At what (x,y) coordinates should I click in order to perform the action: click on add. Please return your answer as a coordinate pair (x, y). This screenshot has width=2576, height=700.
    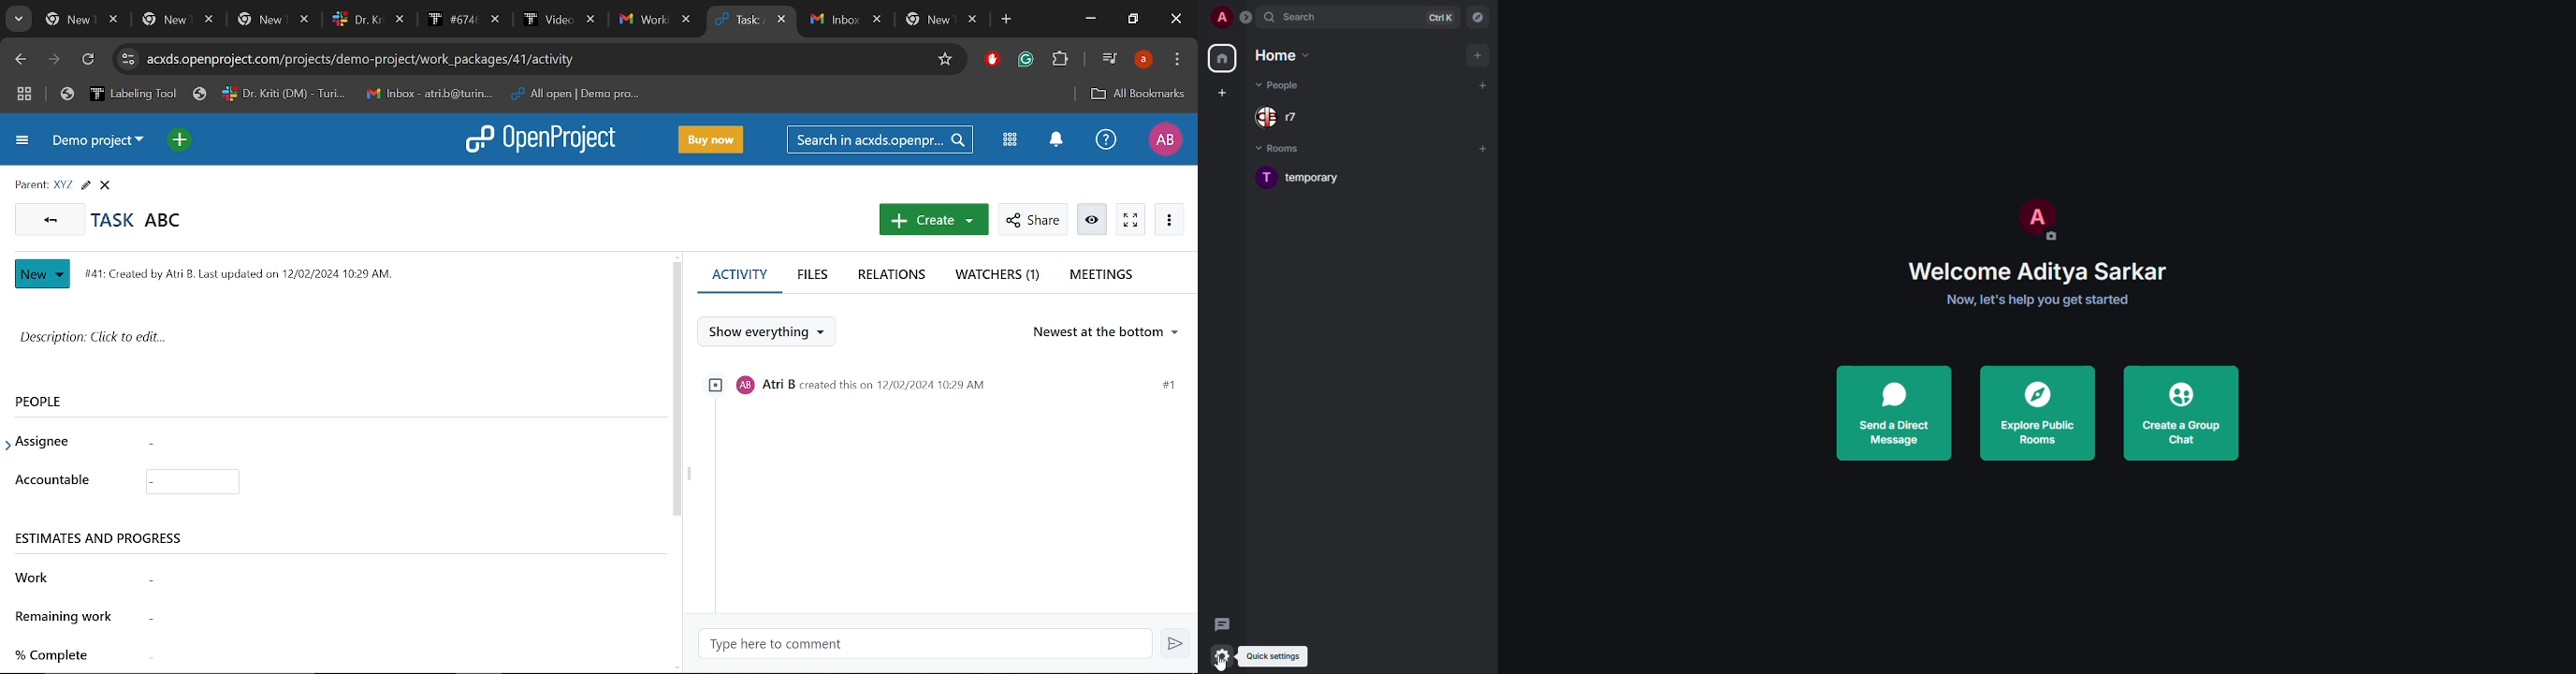
    Looking at the image, I should click on (1483, 149).